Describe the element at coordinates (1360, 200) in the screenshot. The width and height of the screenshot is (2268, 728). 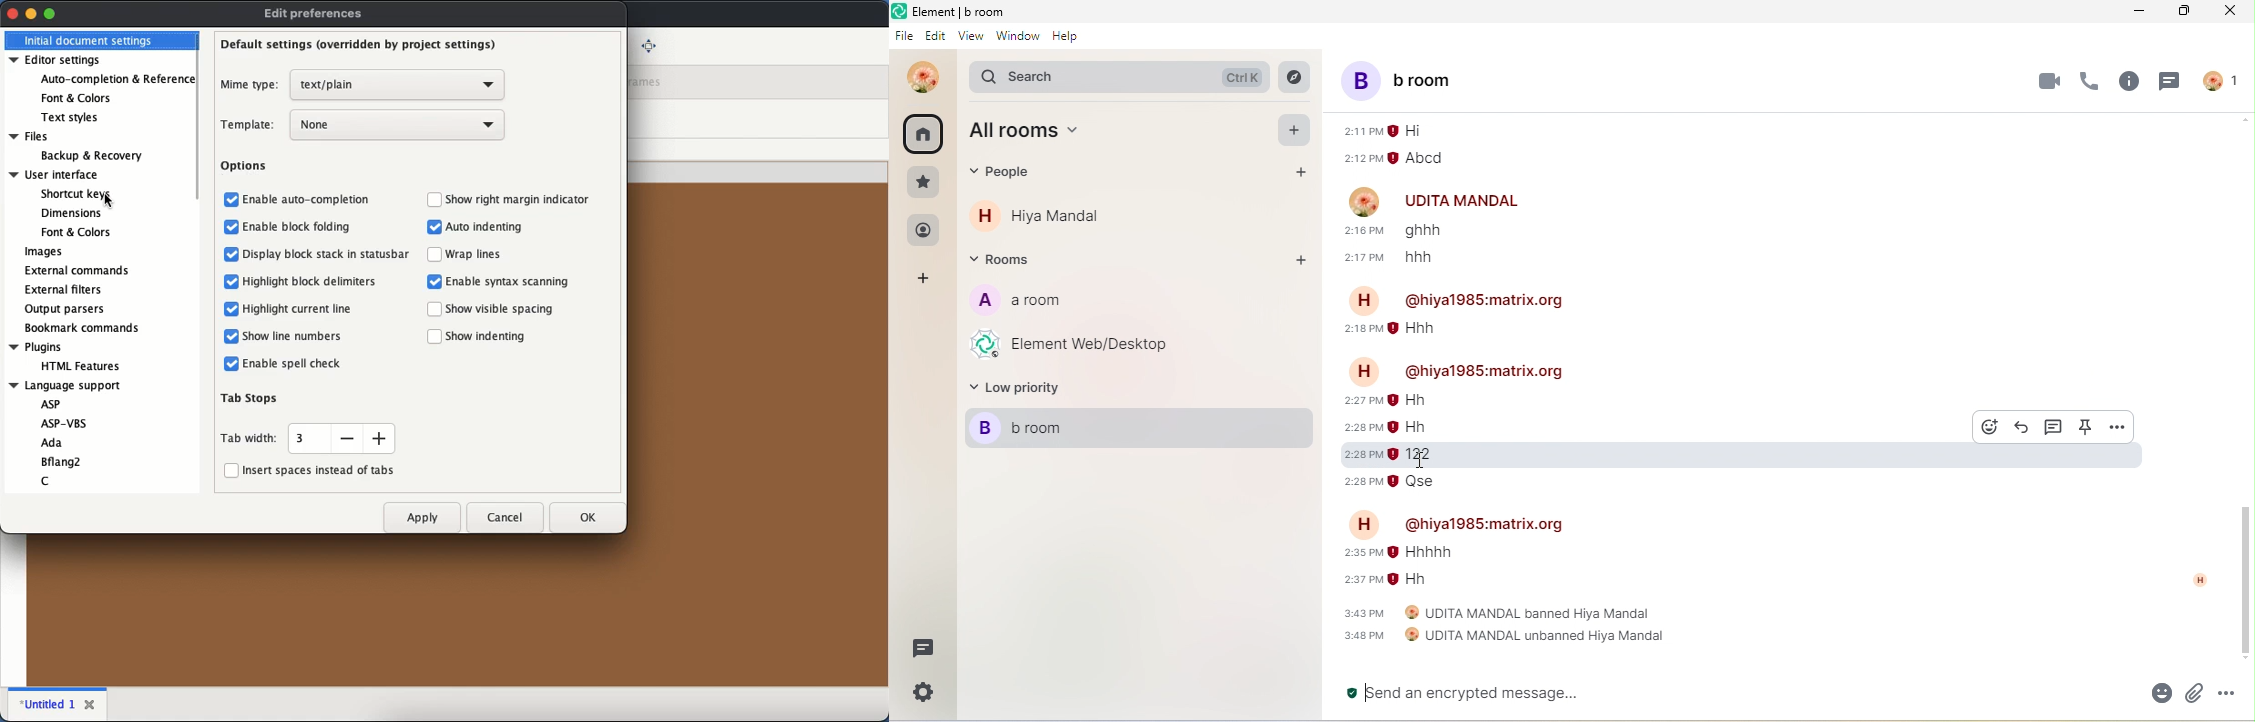
I see `image` at that location.